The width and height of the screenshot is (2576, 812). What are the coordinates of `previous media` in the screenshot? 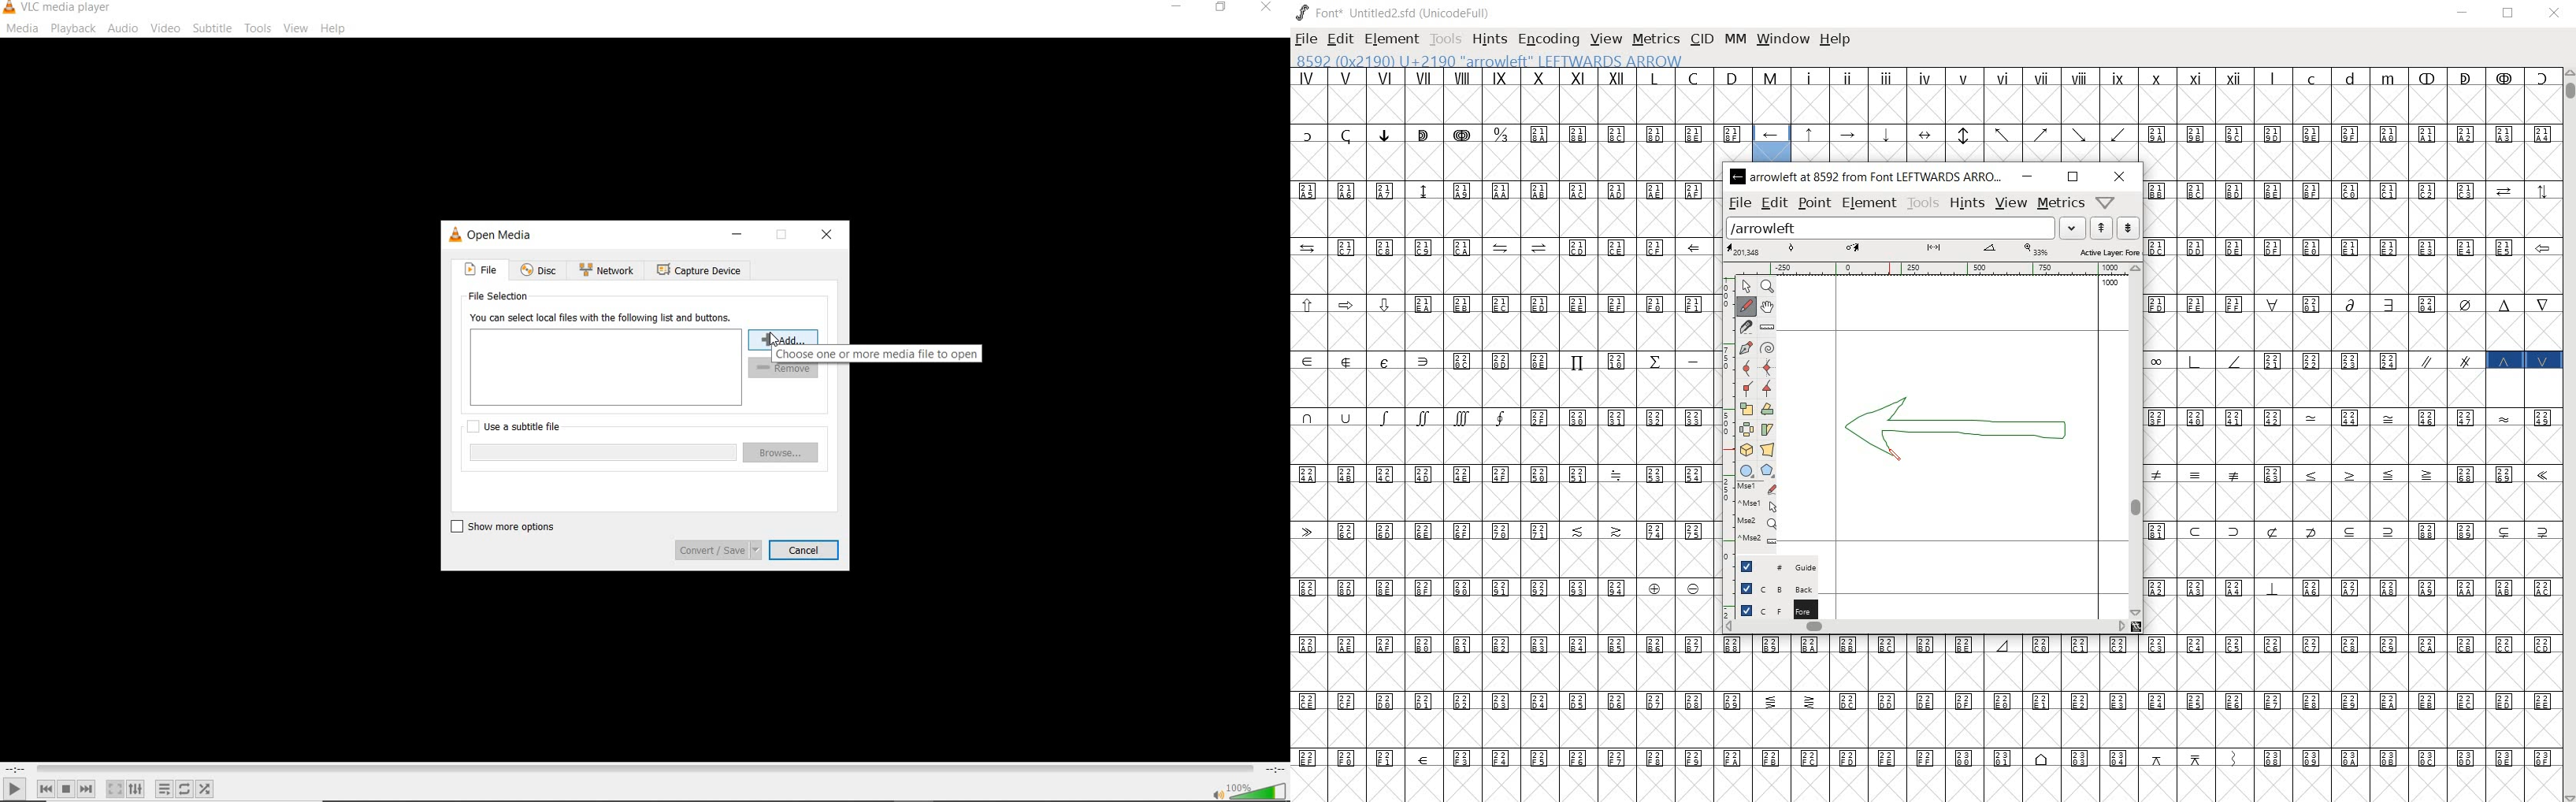 It's located at (45, 789).